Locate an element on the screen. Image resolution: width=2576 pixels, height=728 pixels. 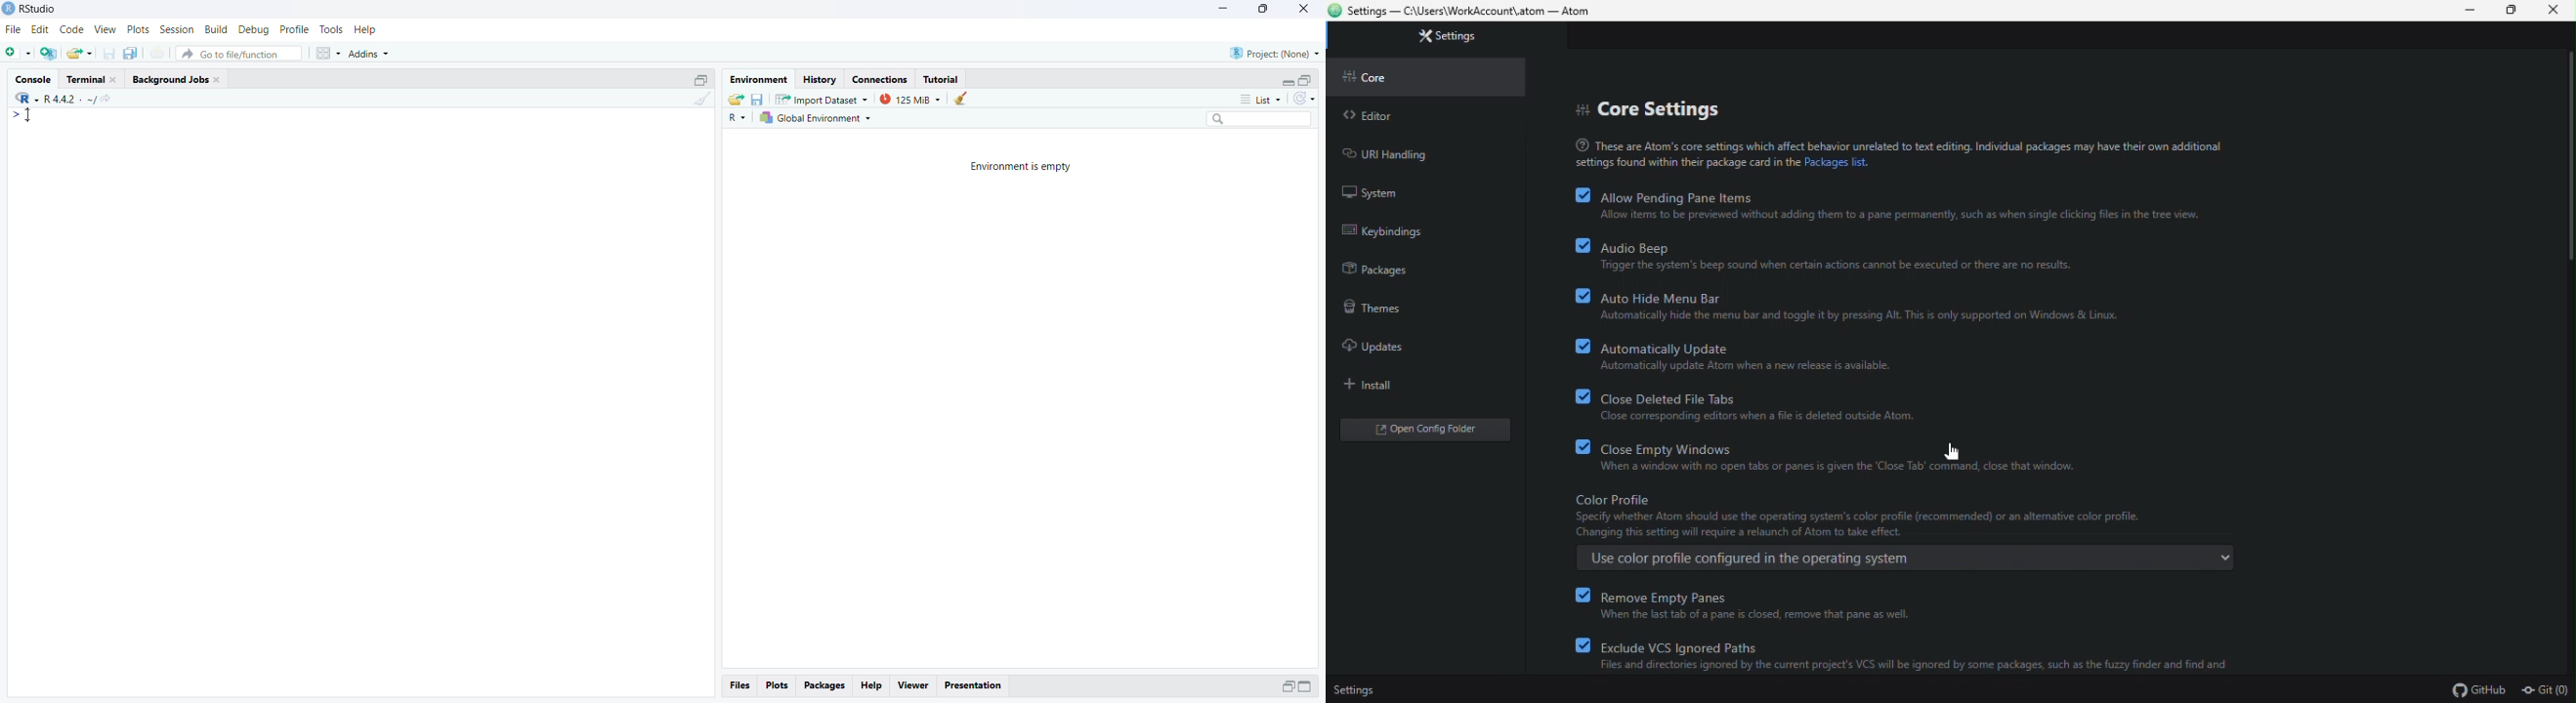
exclude vcs ignored paths is located at coordinates (1929, 657).